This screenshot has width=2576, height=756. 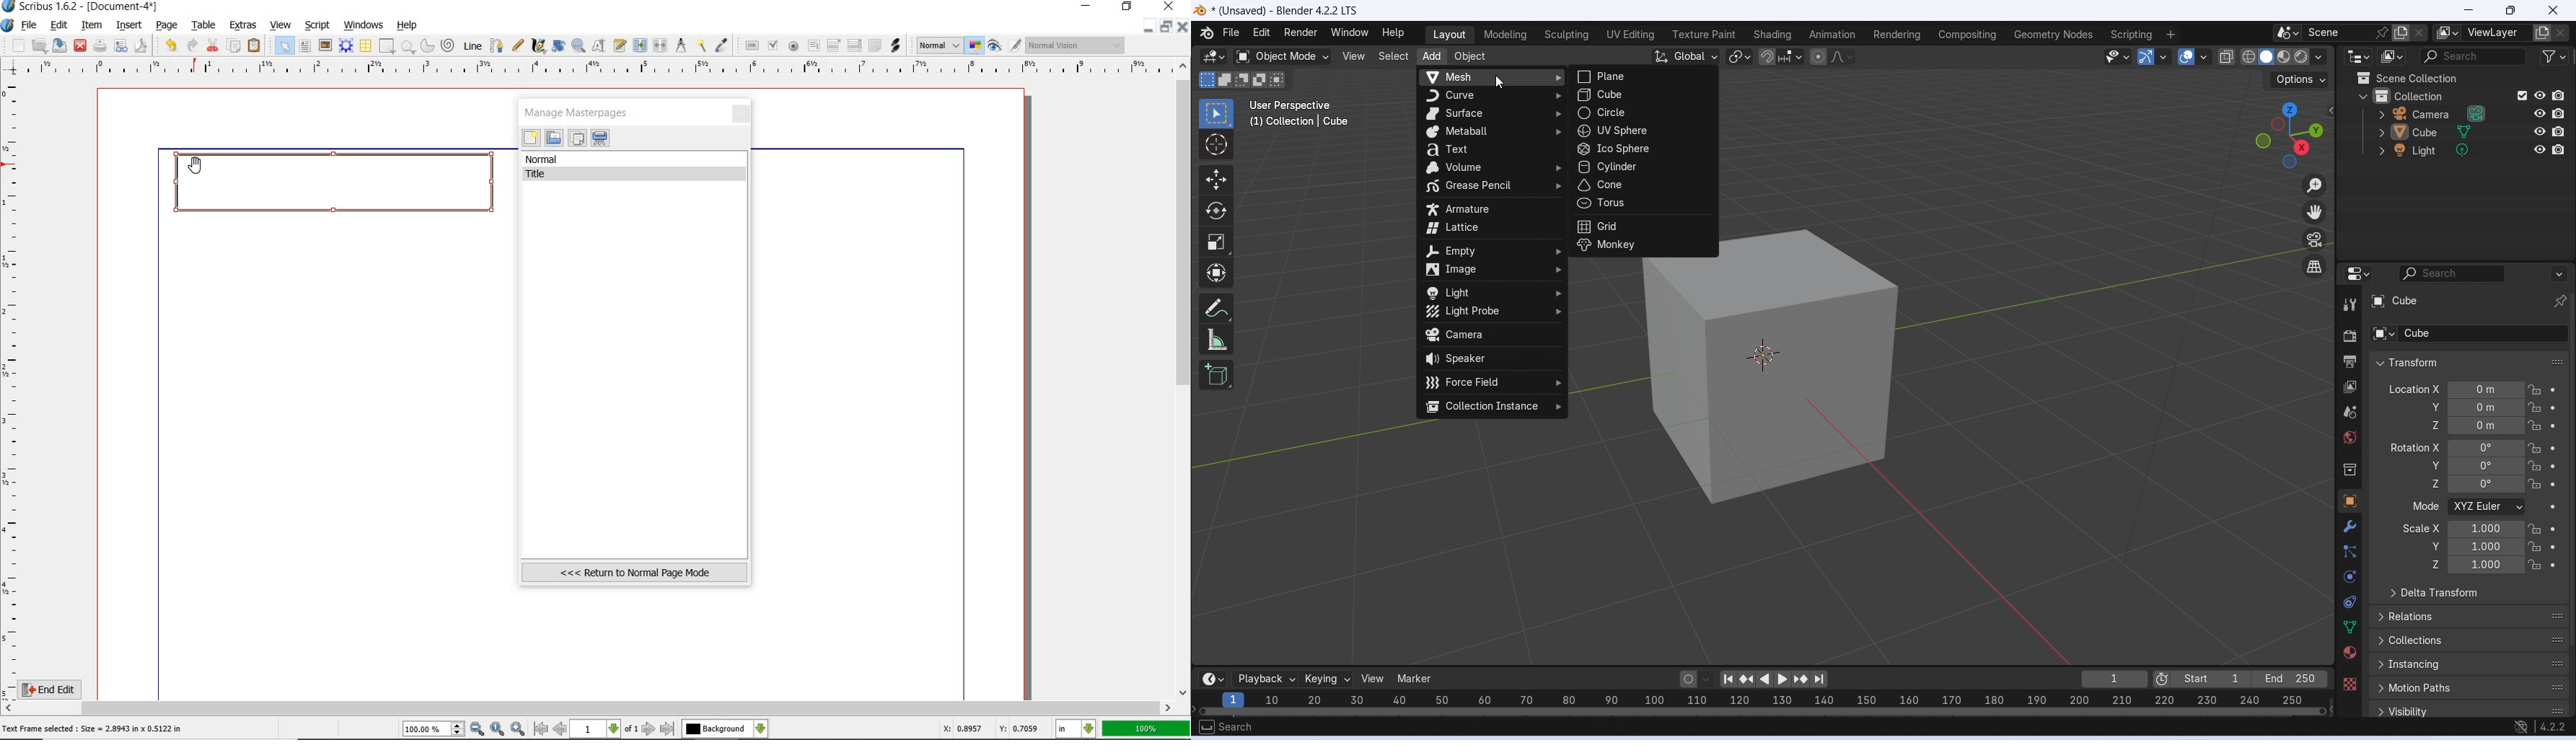 I want to click on Jump to keyframe, so click(x=1748, y=679).